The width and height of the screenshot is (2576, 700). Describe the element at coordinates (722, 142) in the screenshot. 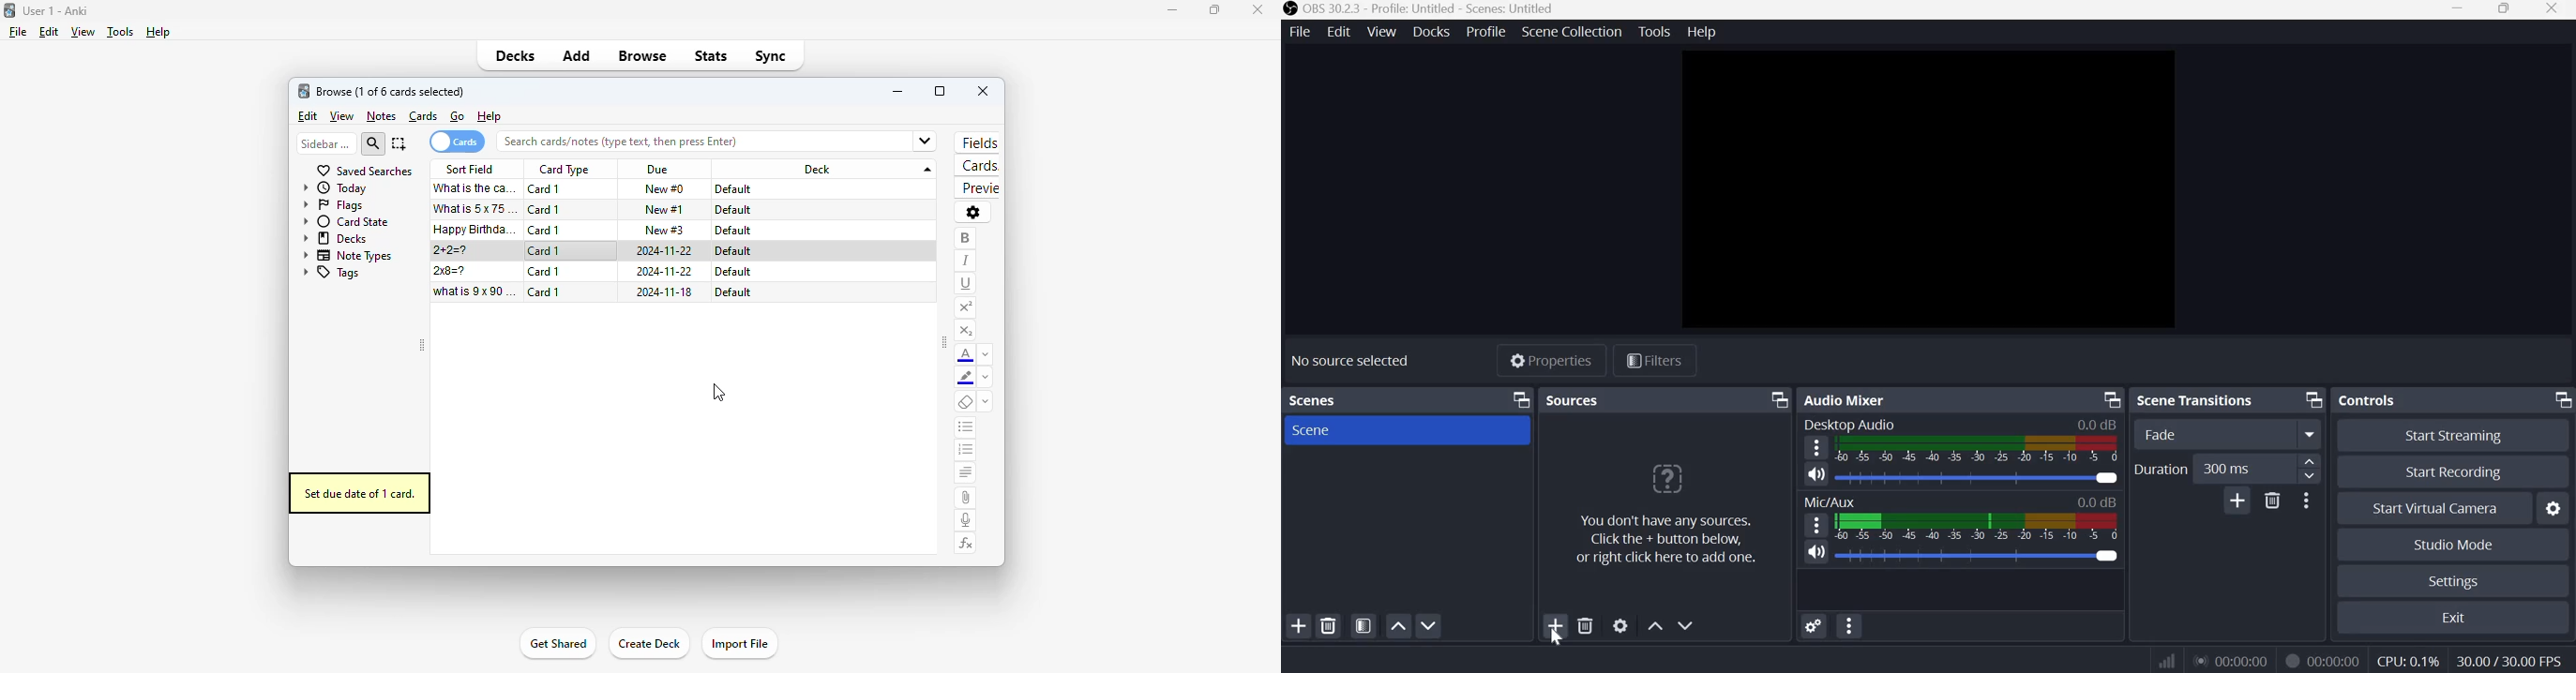

I see `Search cards/notes (type text, then press Enter)` at that location.